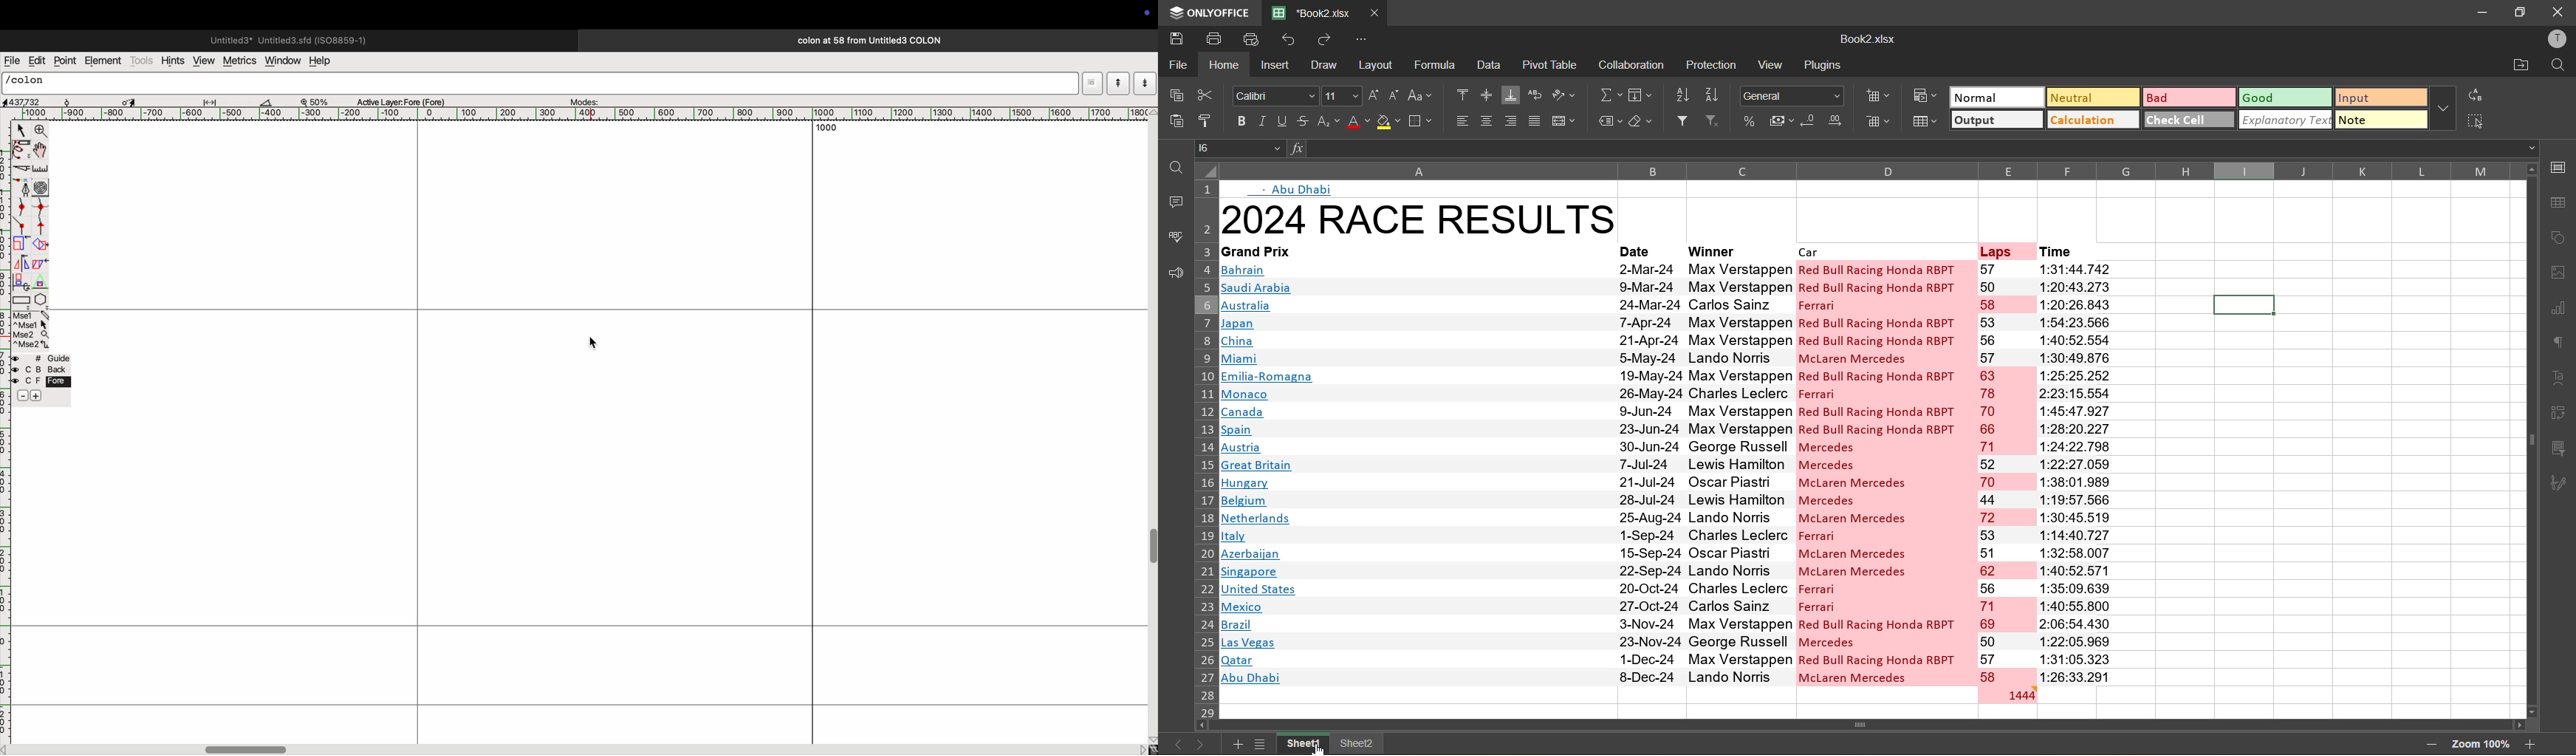  What do you see at coordinates (2474, 94) in the screenshot?
I see `replace` at bounding box center [2474, 94].